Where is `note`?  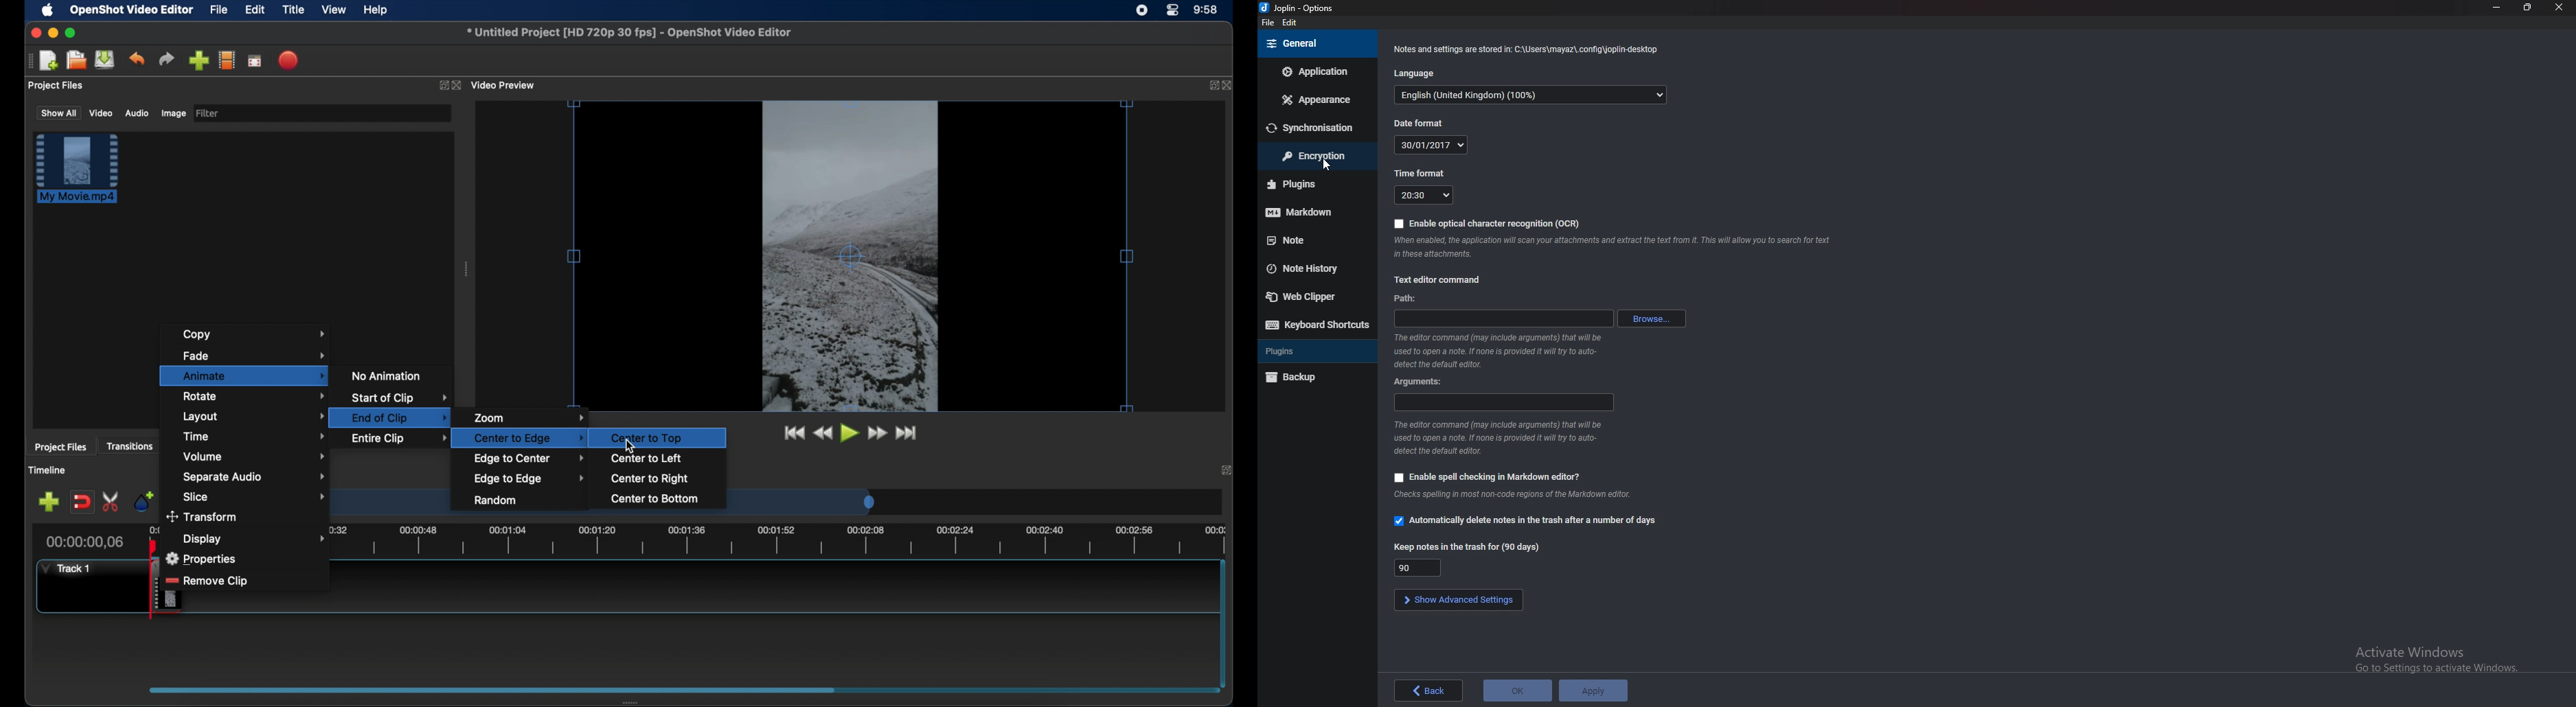 note is located at coordinates (1313, 240).